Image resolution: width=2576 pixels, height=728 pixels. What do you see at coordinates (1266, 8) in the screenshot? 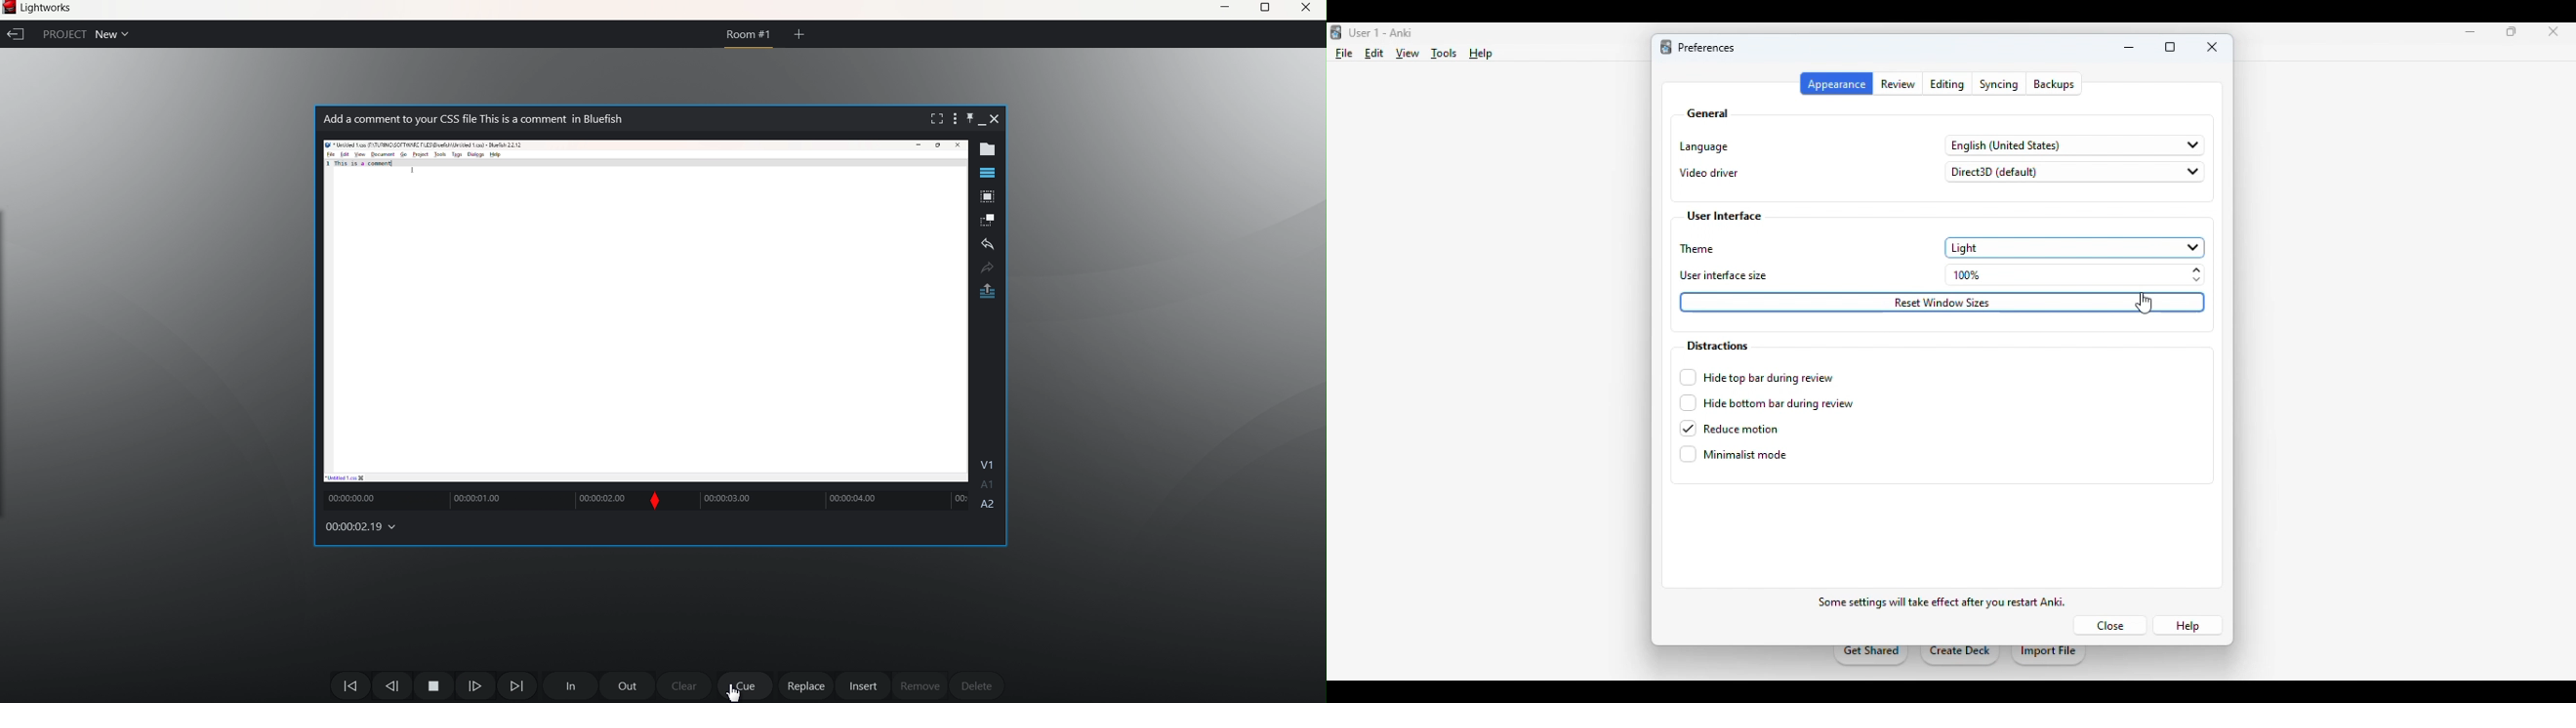
I see `maximize` at bounding box center [1266, 8].